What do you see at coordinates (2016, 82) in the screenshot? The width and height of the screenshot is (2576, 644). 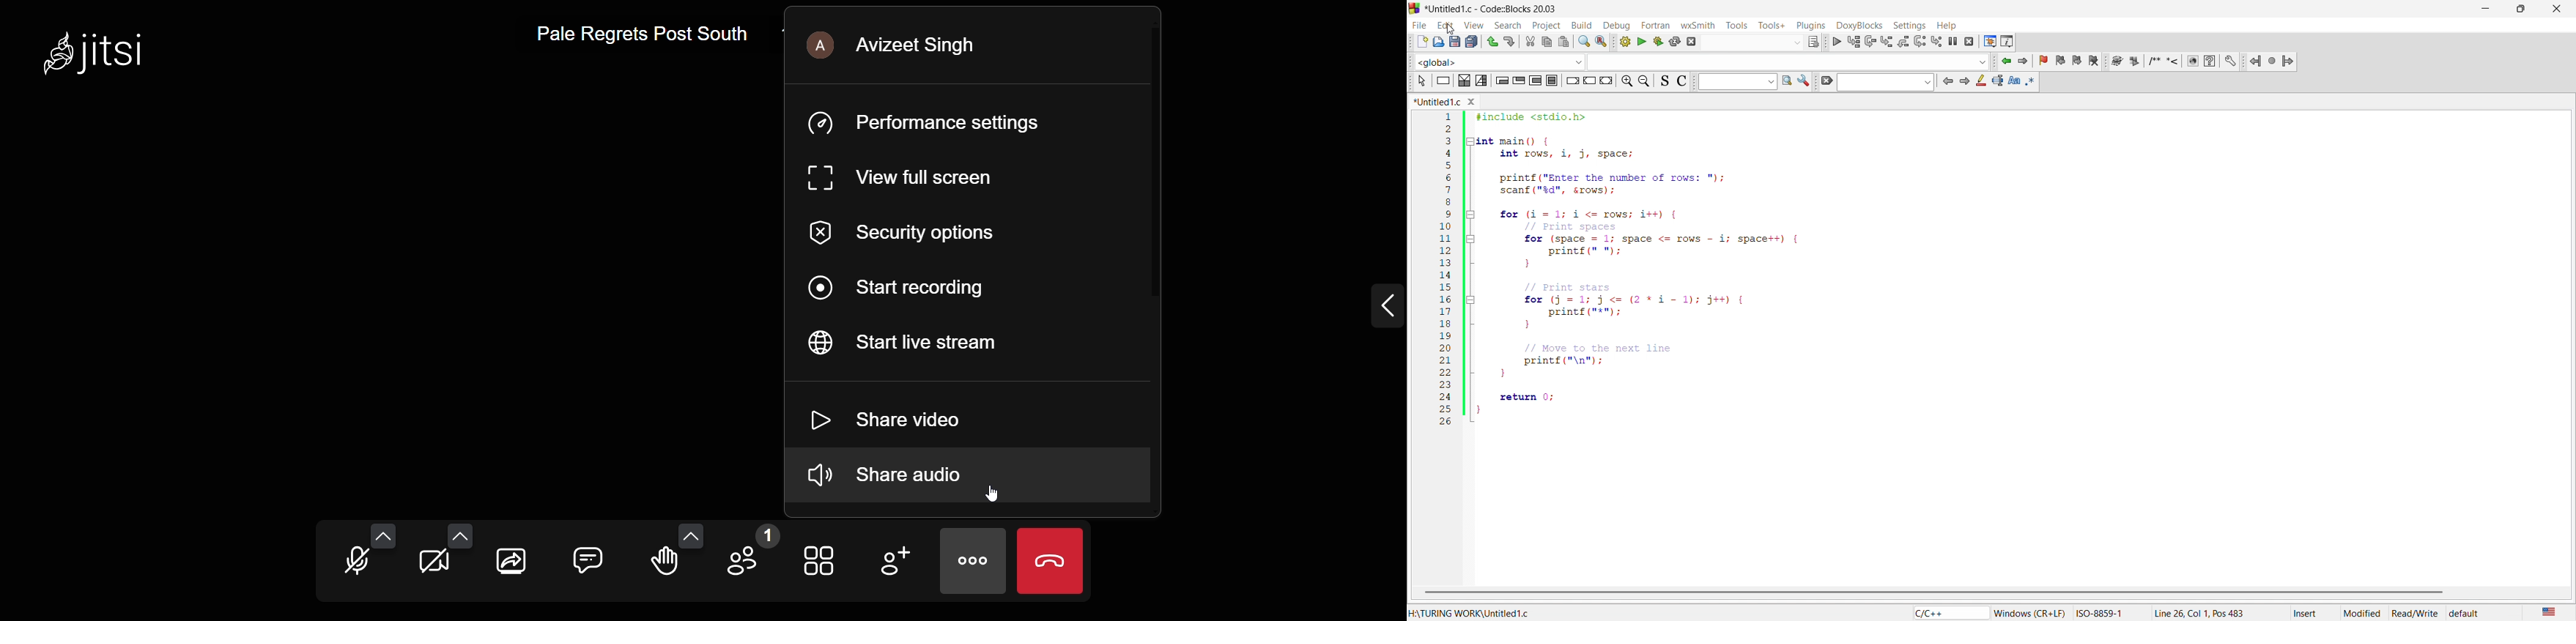 I see `icon` at bounding box center [2016, 82].